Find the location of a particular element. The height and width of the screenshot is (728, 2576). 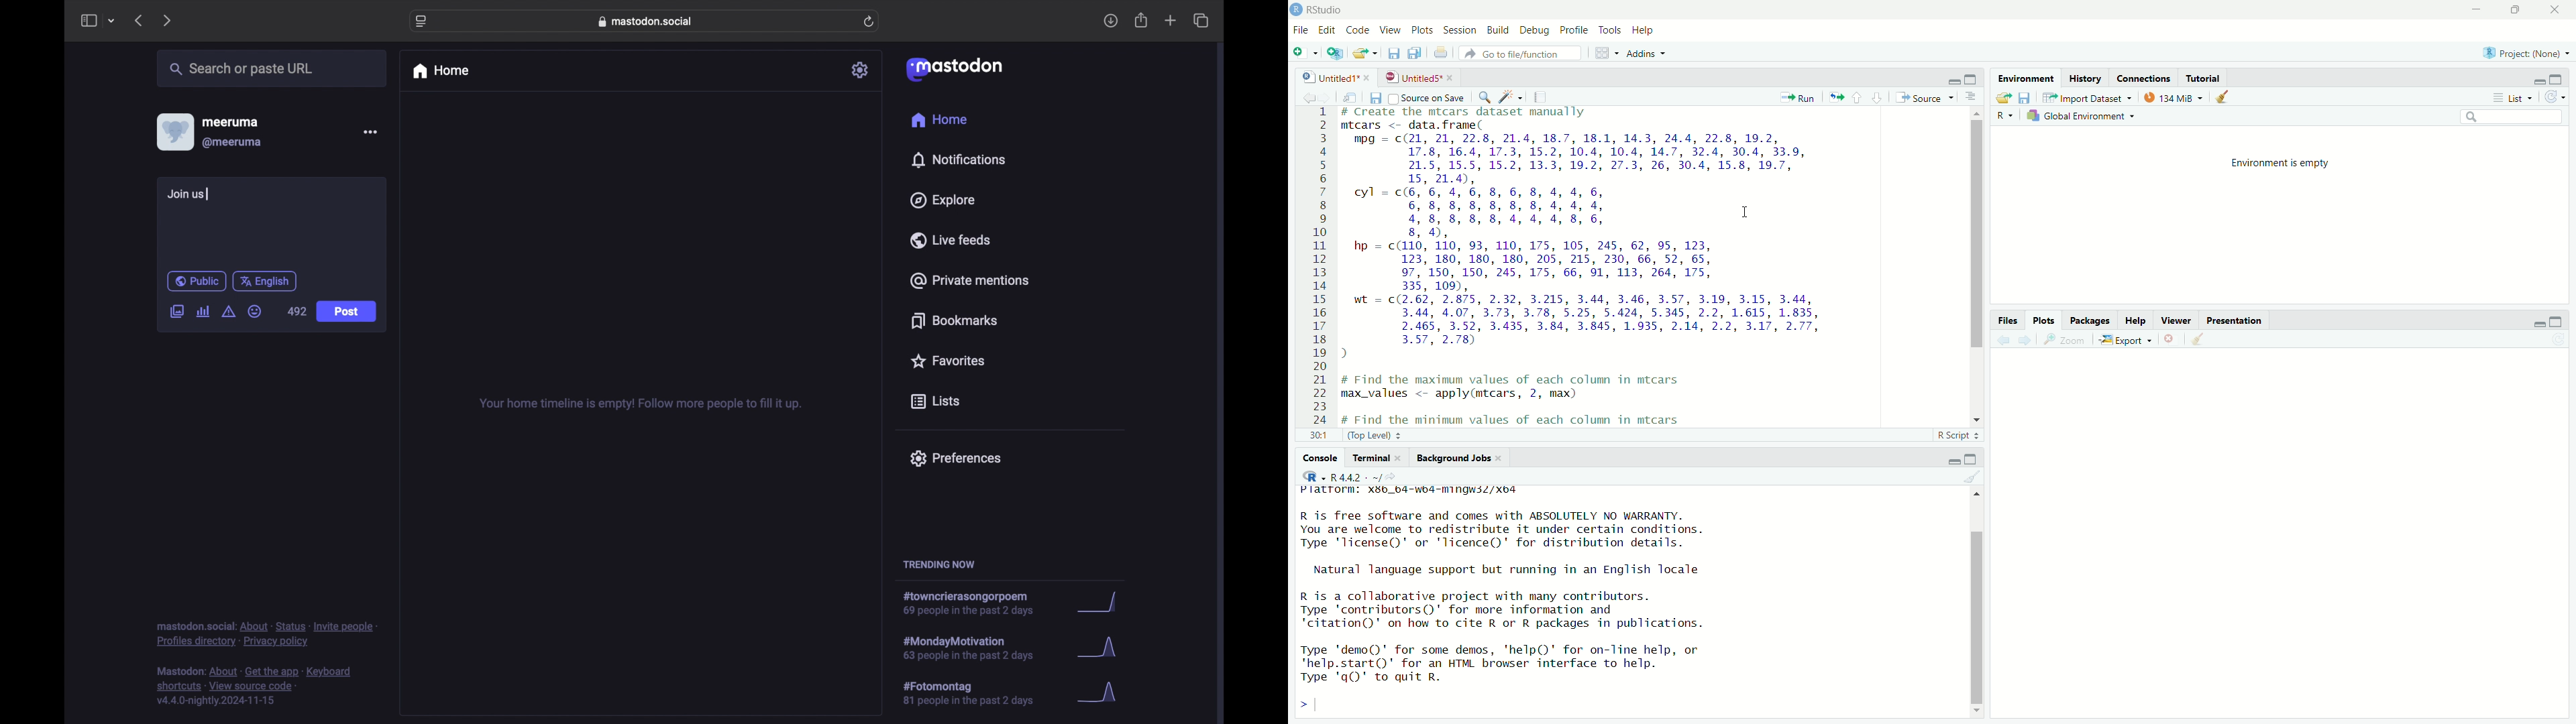

close is located at coordinates (2559, 10).